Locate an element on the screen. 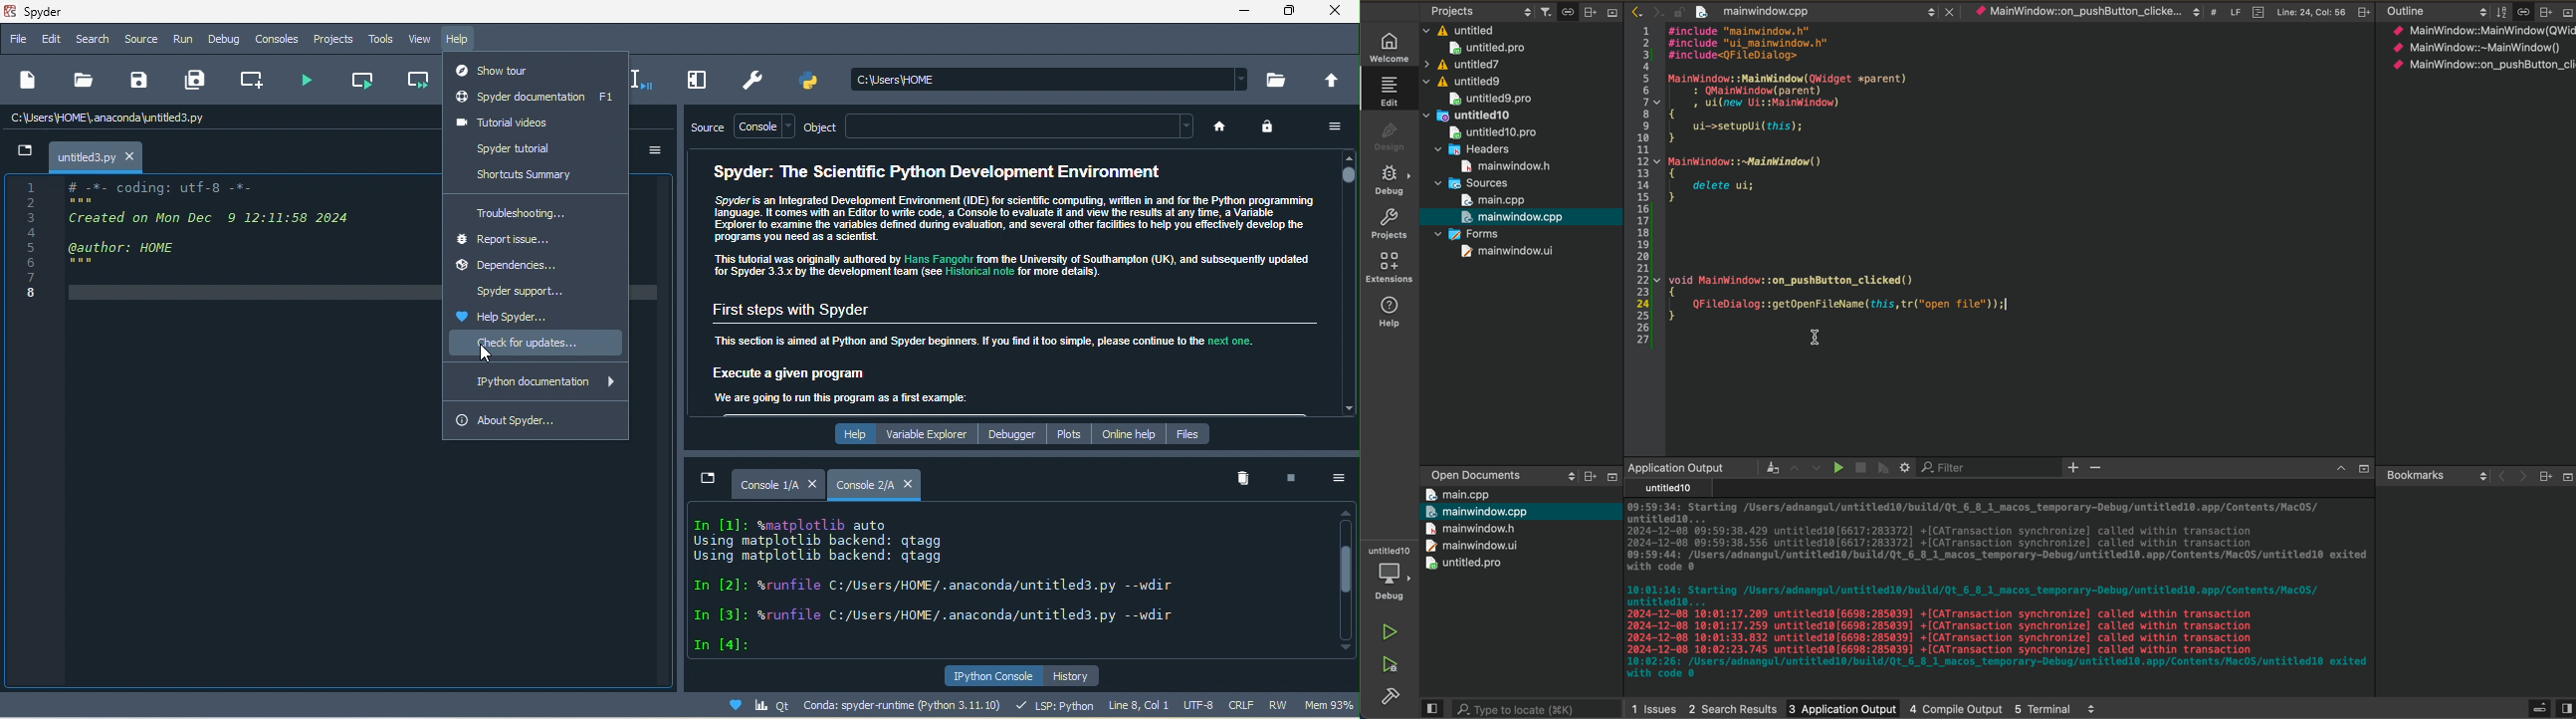  maximize is located at coordinates (1289, 12).